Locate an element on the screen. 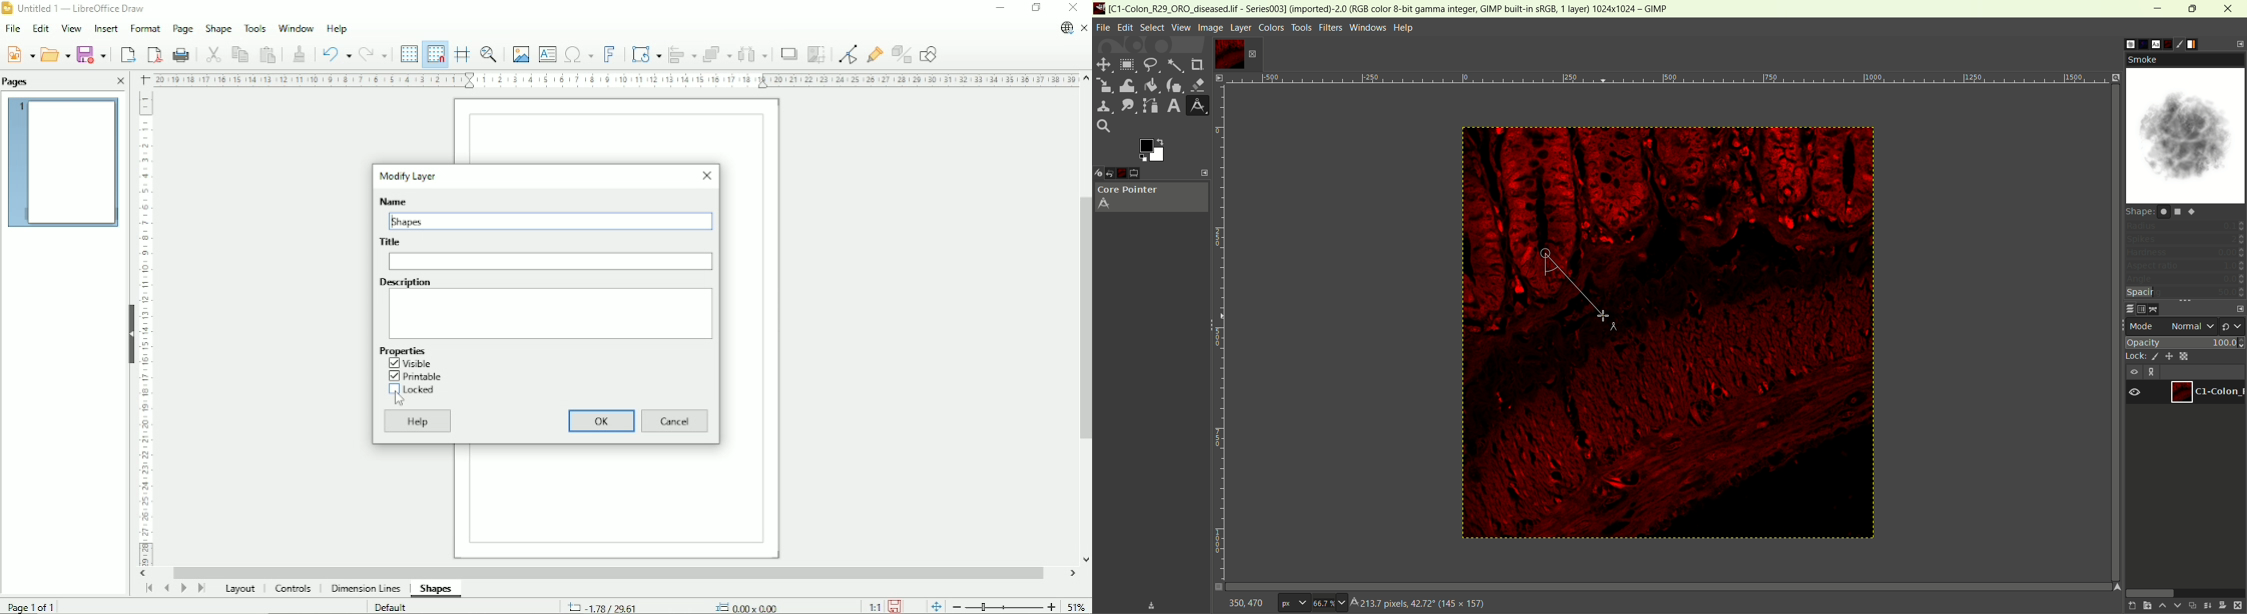 The height and width of the screenshot is (616, 2268). Shadow is located at coordinates (787, 55).